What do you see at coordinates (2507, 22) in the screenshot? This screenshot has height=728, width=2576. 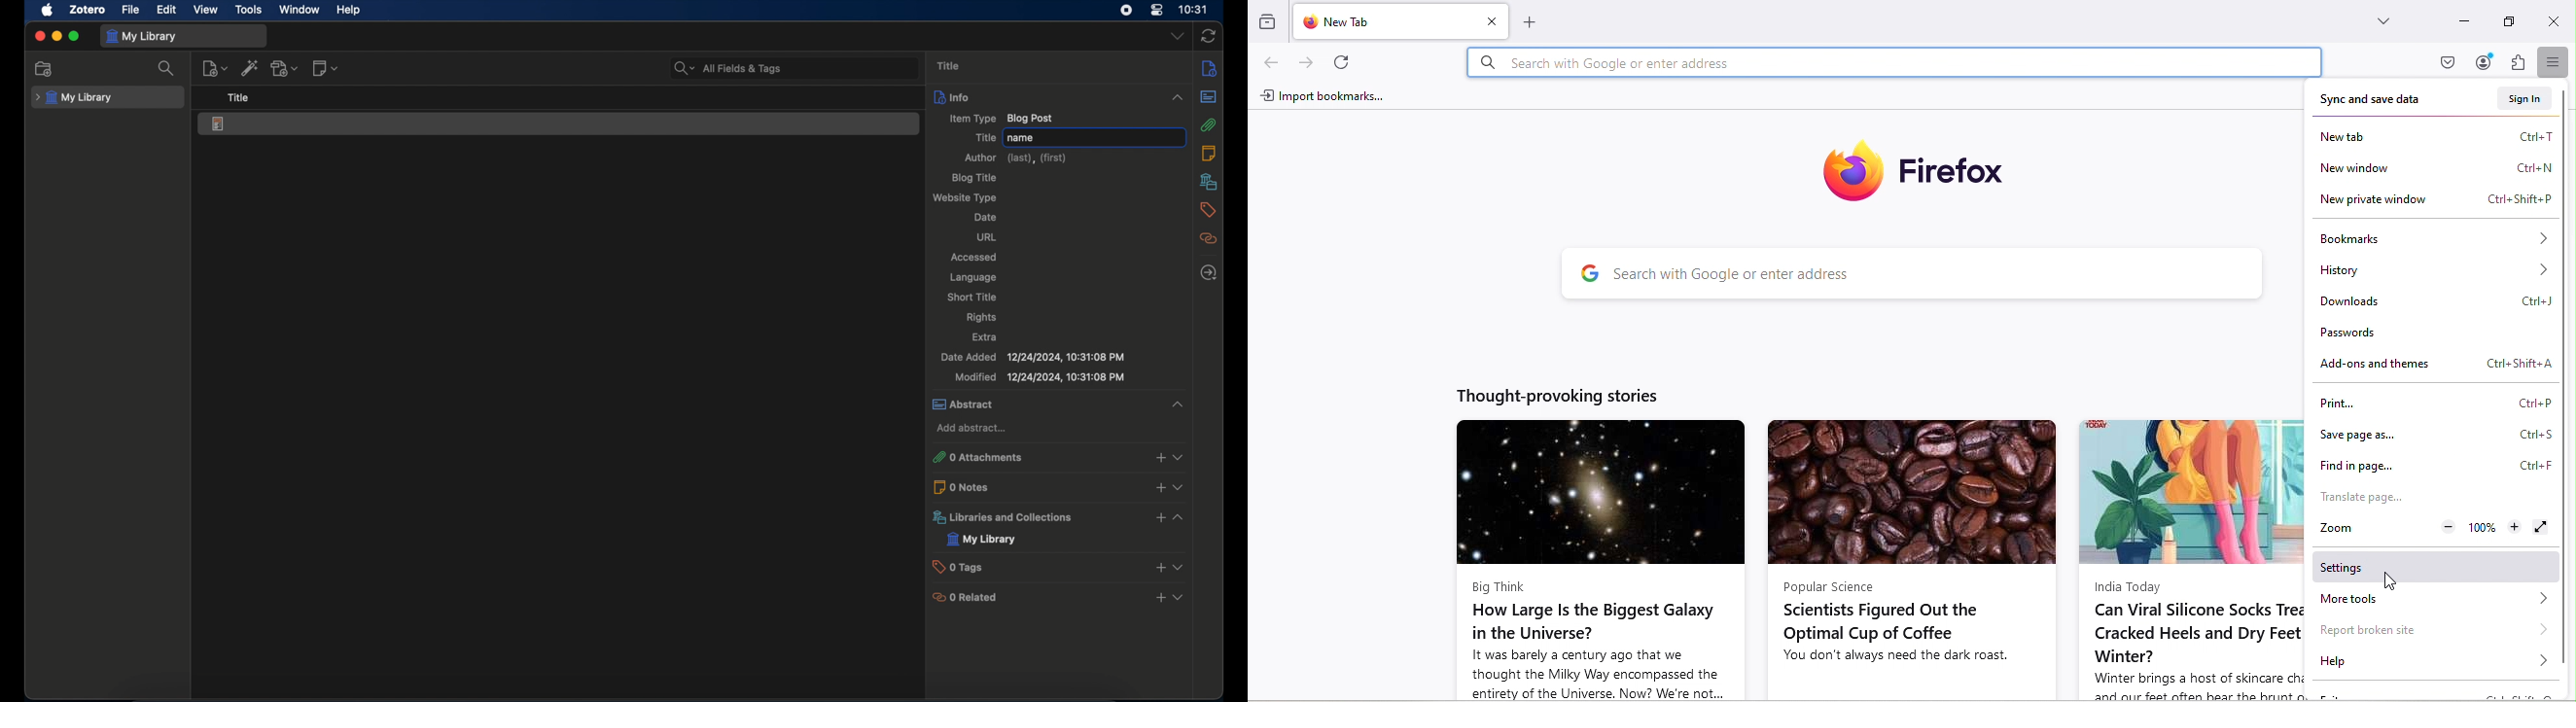 I see `Maximize` at bounding box center [2507, 22].